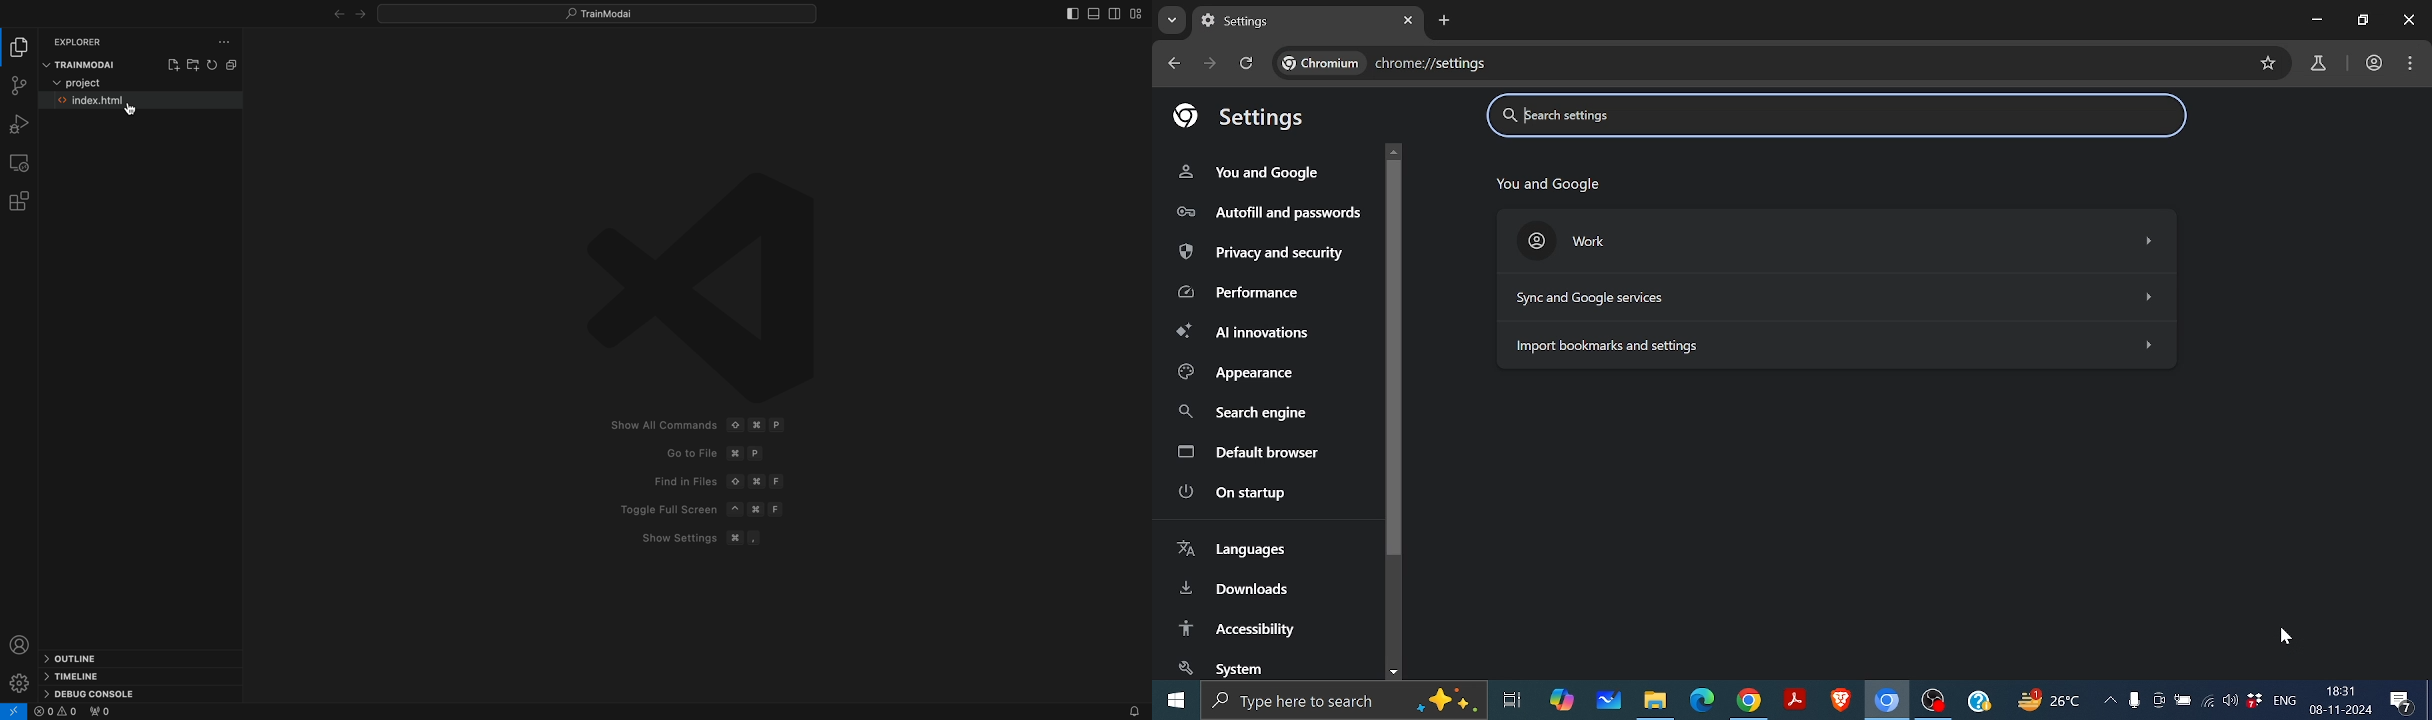  What do you see at coordinates (1654, 701) in the screenshot?
I see `file explorer` at bounding box center [1654, 701].